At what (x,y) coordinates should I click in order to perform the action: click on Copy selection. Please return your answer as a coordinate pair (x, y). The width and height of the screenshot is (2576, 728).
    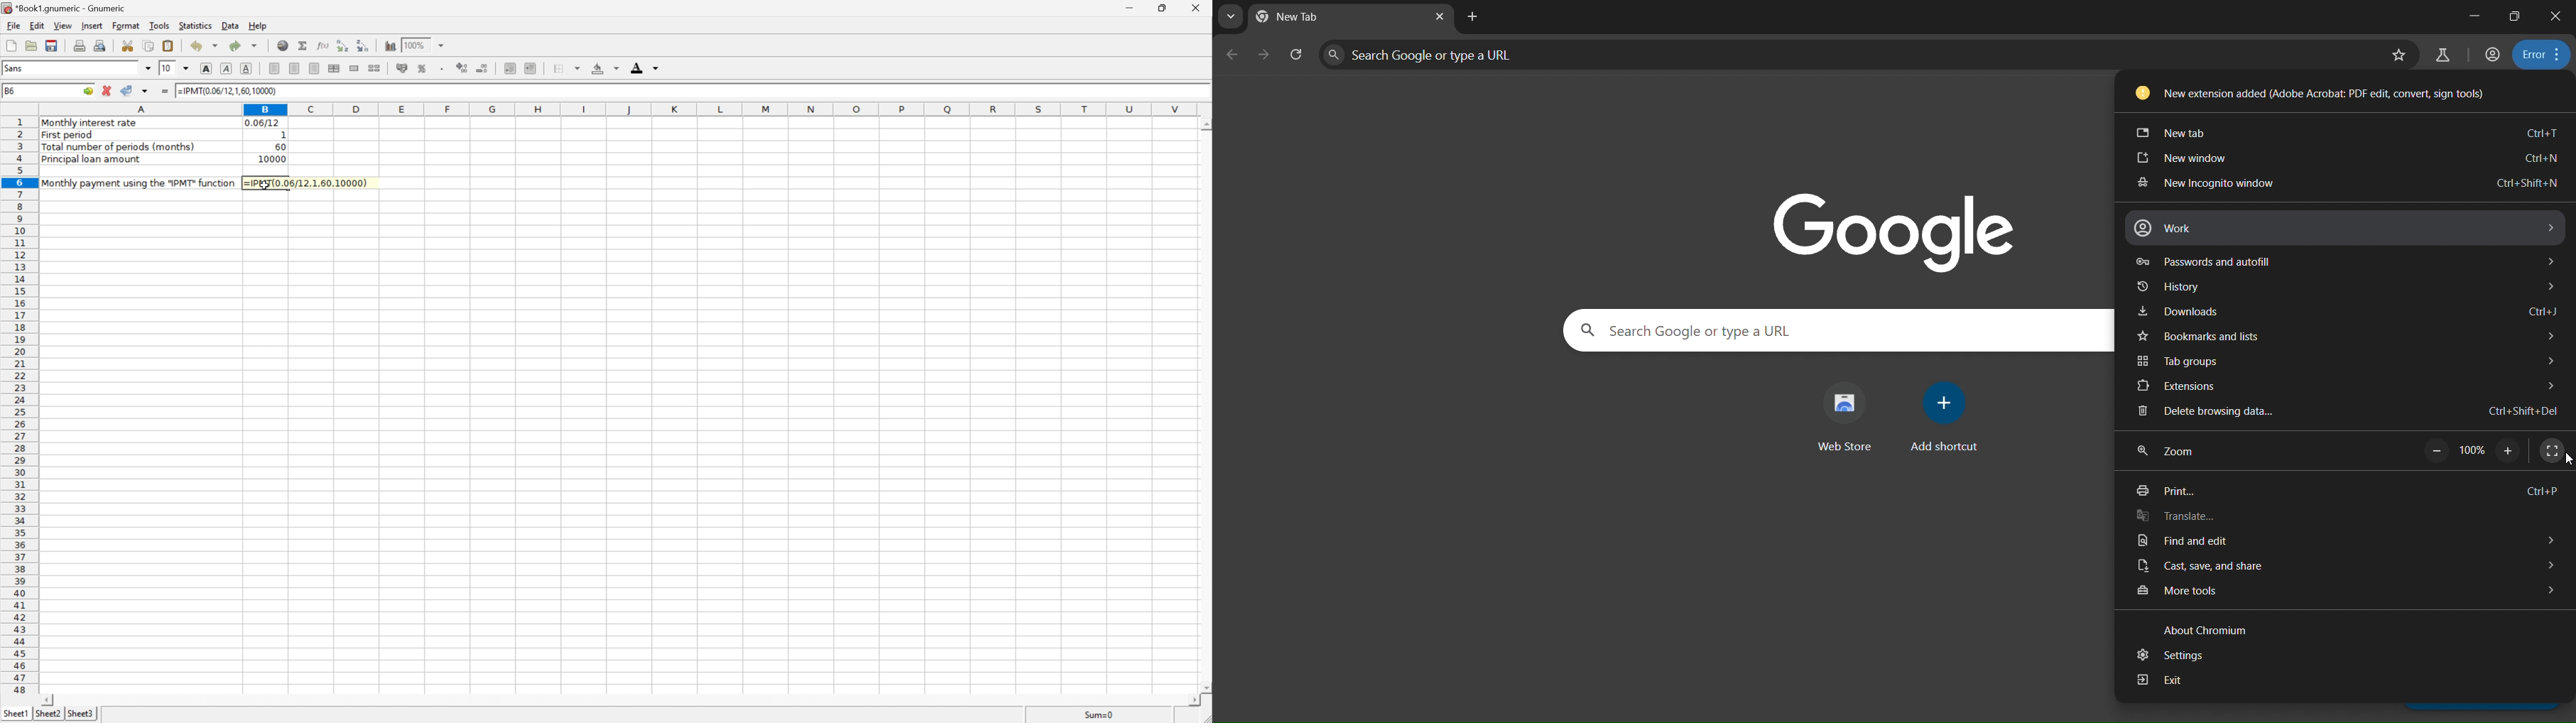
    Looking at the image, I should click on (150, 46).